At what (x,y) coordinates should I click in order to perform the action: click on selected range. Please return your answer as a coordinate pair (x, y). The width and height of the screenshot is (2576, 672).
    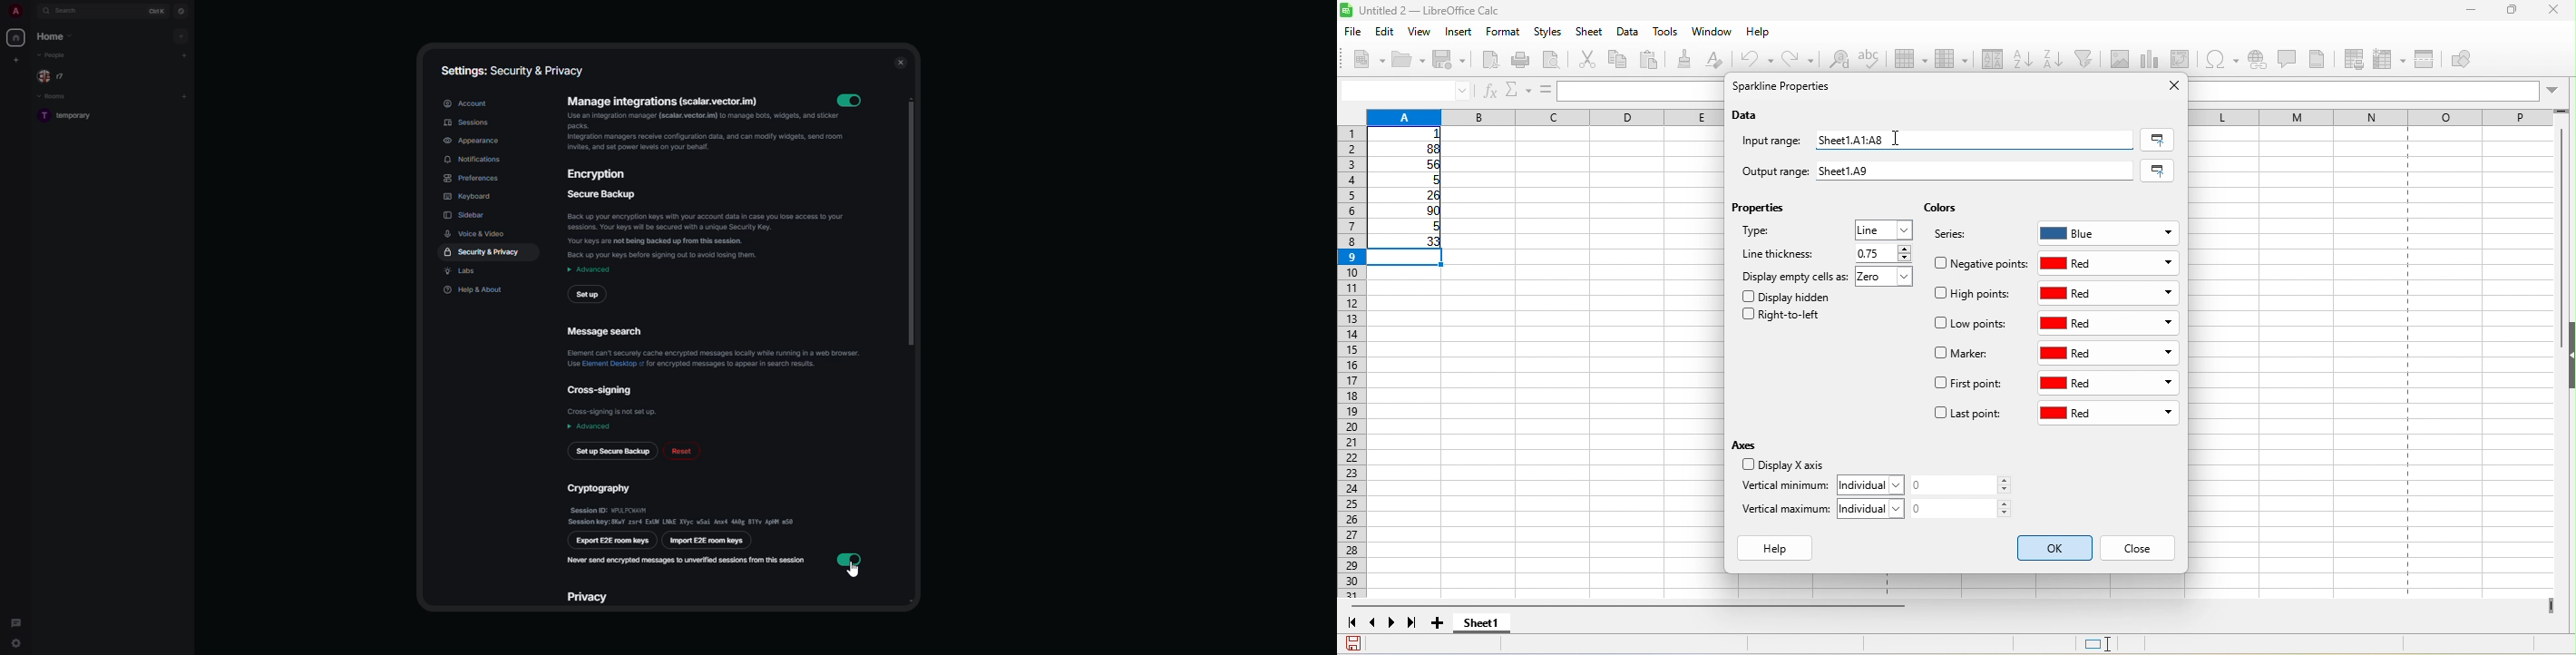
    Looking at the image, I should click on (2157, 140).